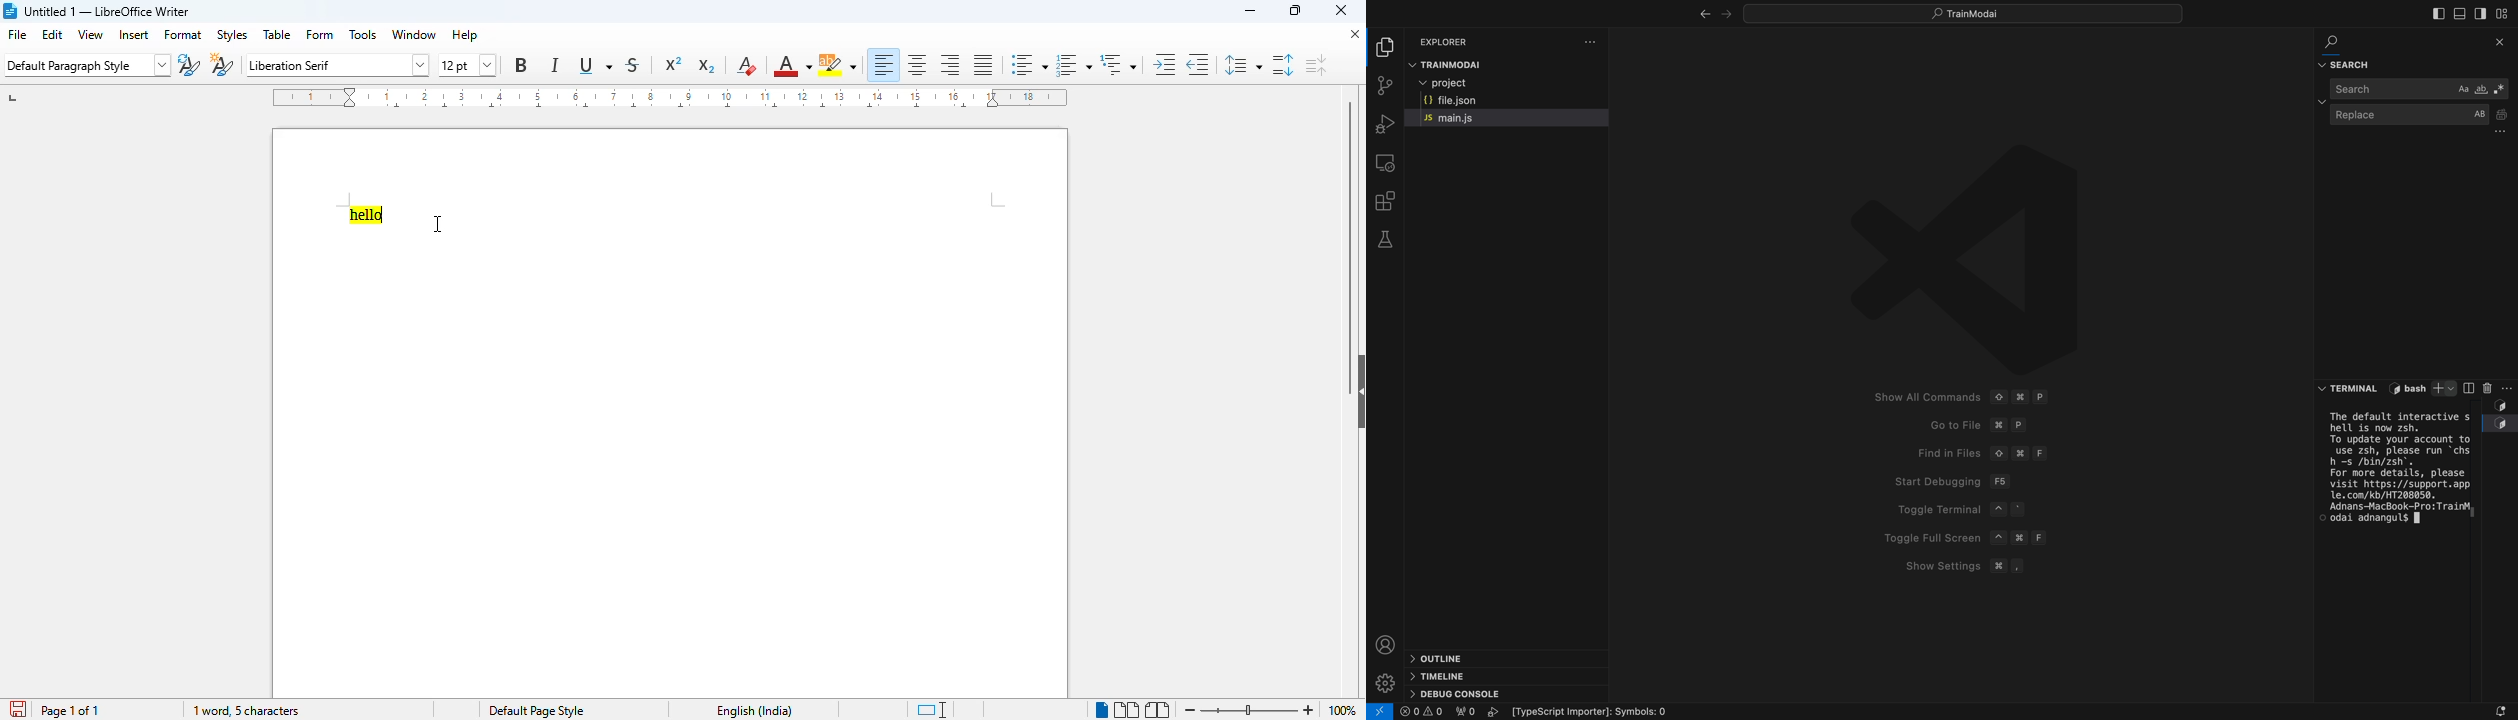  I want to click on dropdown, so click(490, 65).